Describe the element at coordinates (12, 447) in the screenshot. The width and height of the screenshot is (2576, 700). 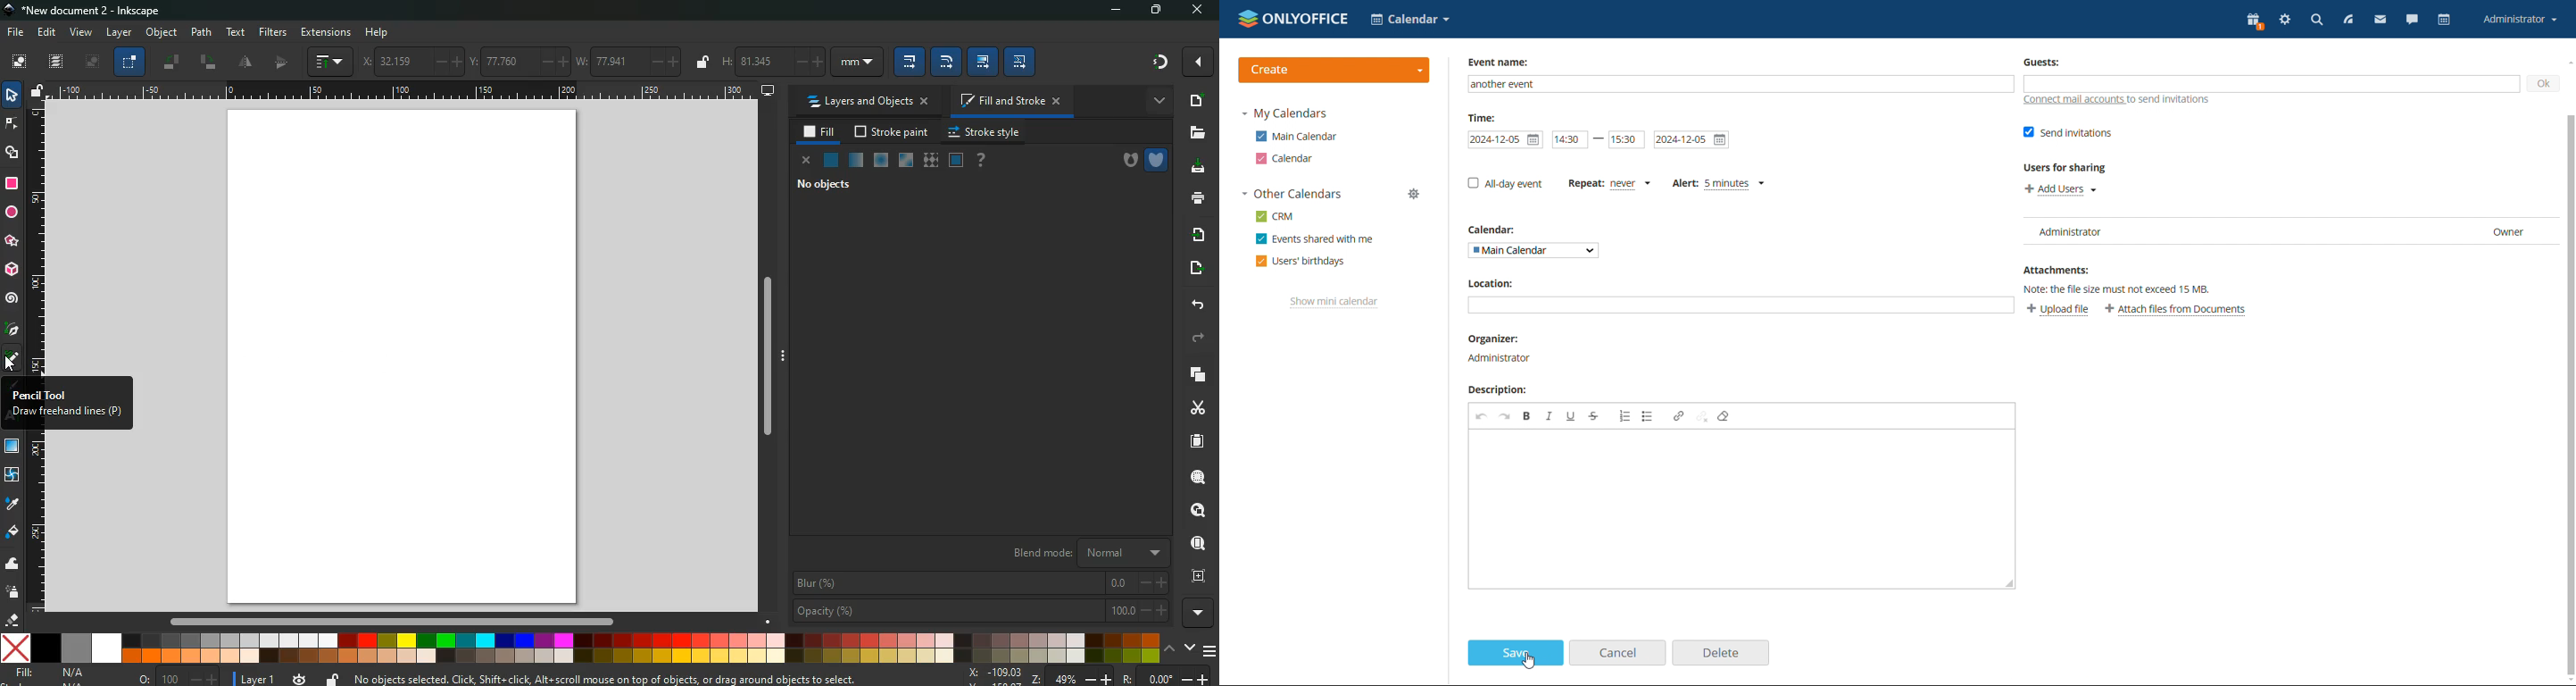
I see `window` at that location.